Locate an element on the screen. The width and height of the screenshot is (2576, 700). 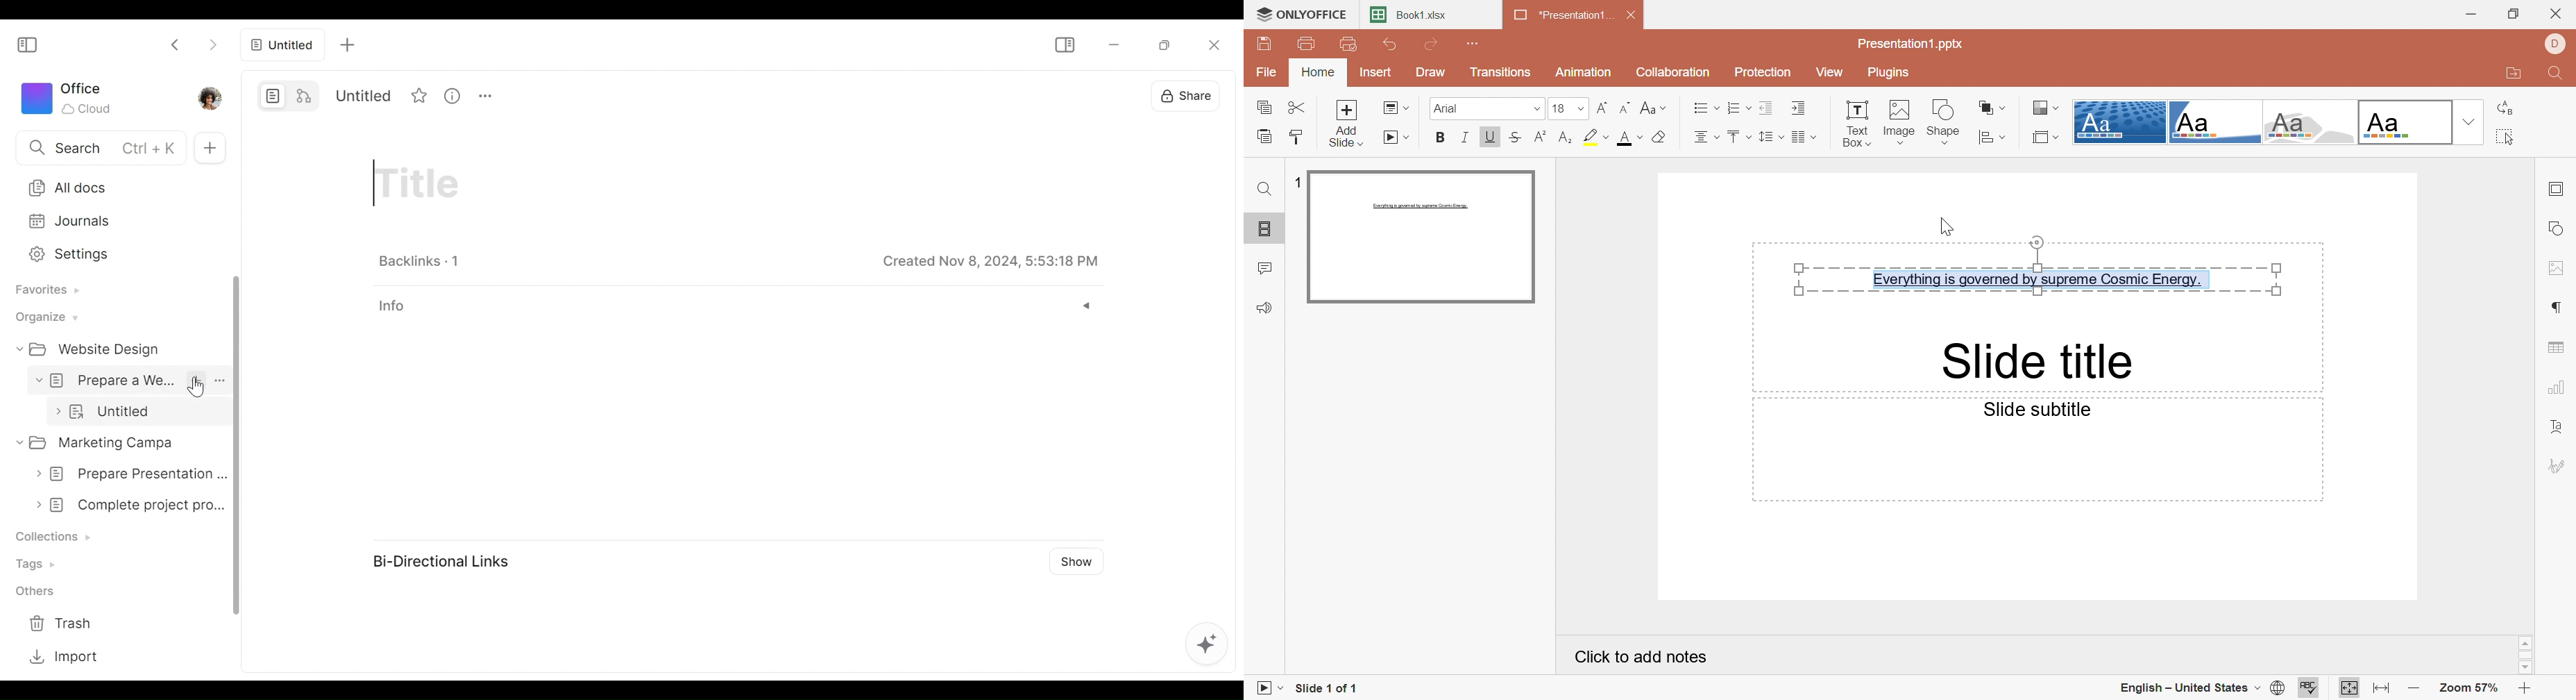
Line spacing is located at coordinates (1772, 135).